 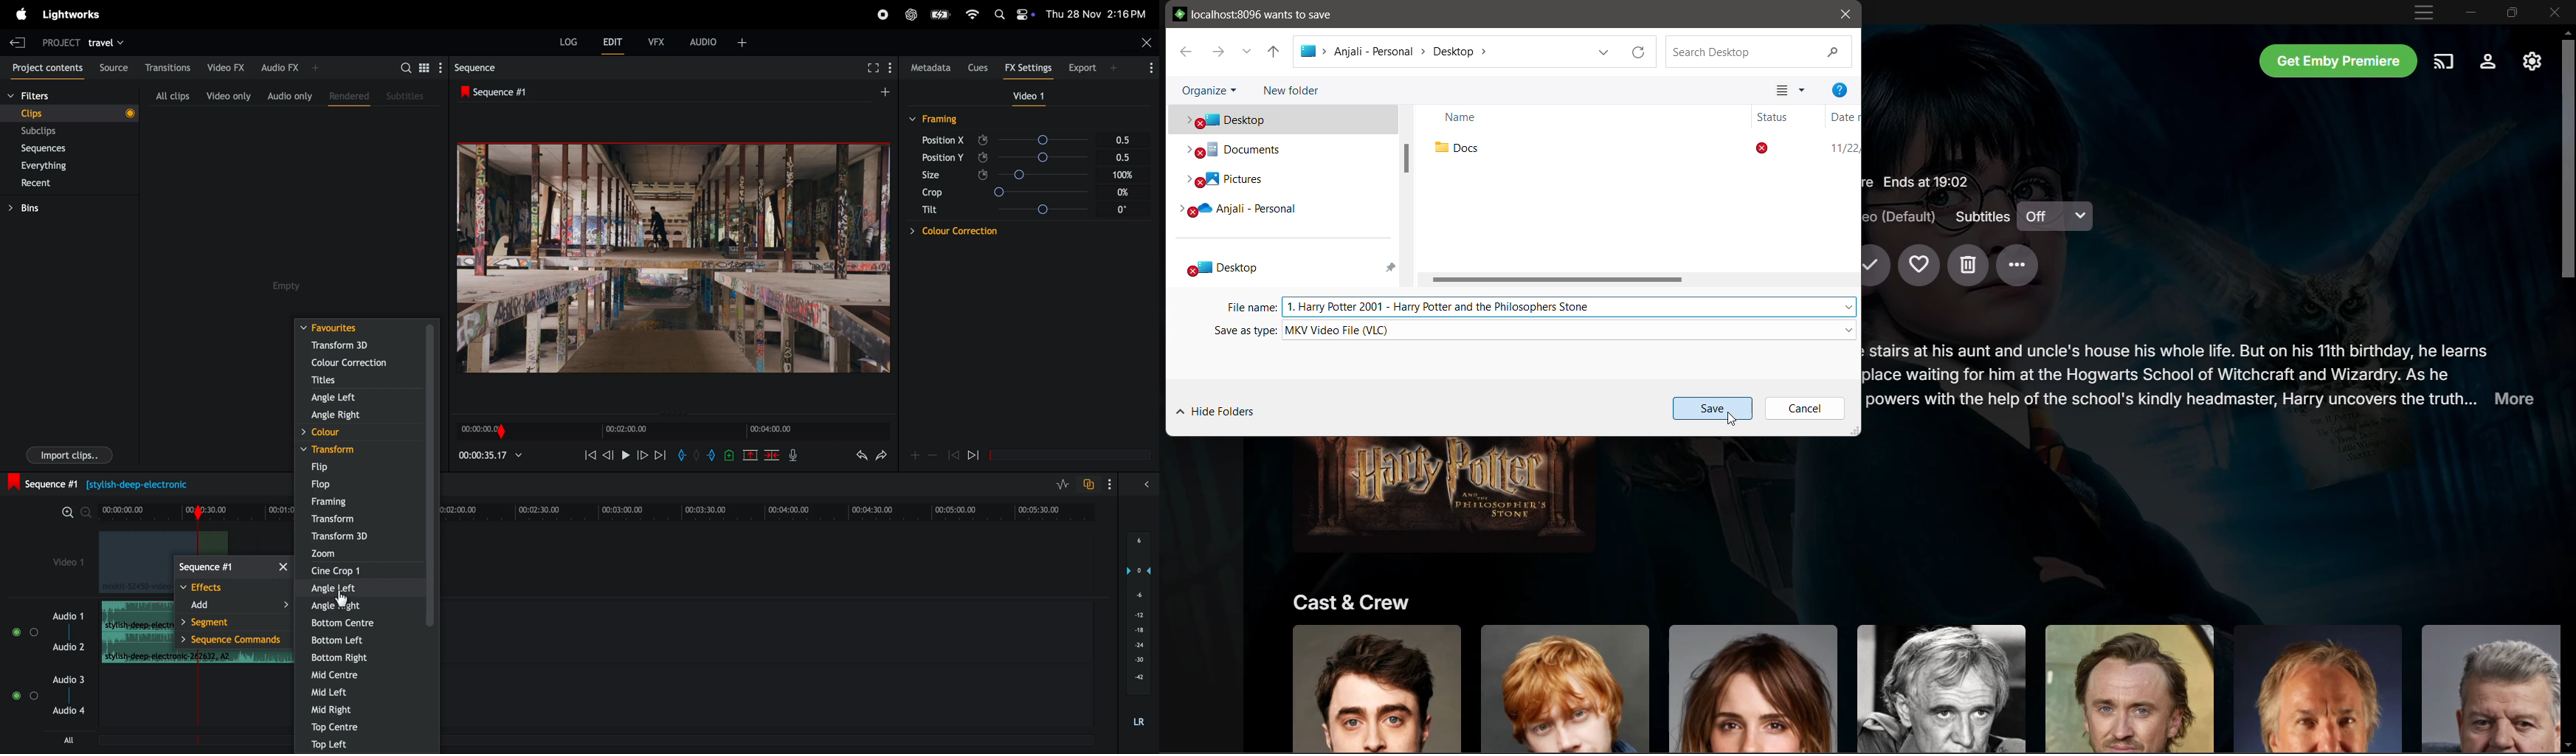 I want to click on transform 3d, so click(x=361, y=538).